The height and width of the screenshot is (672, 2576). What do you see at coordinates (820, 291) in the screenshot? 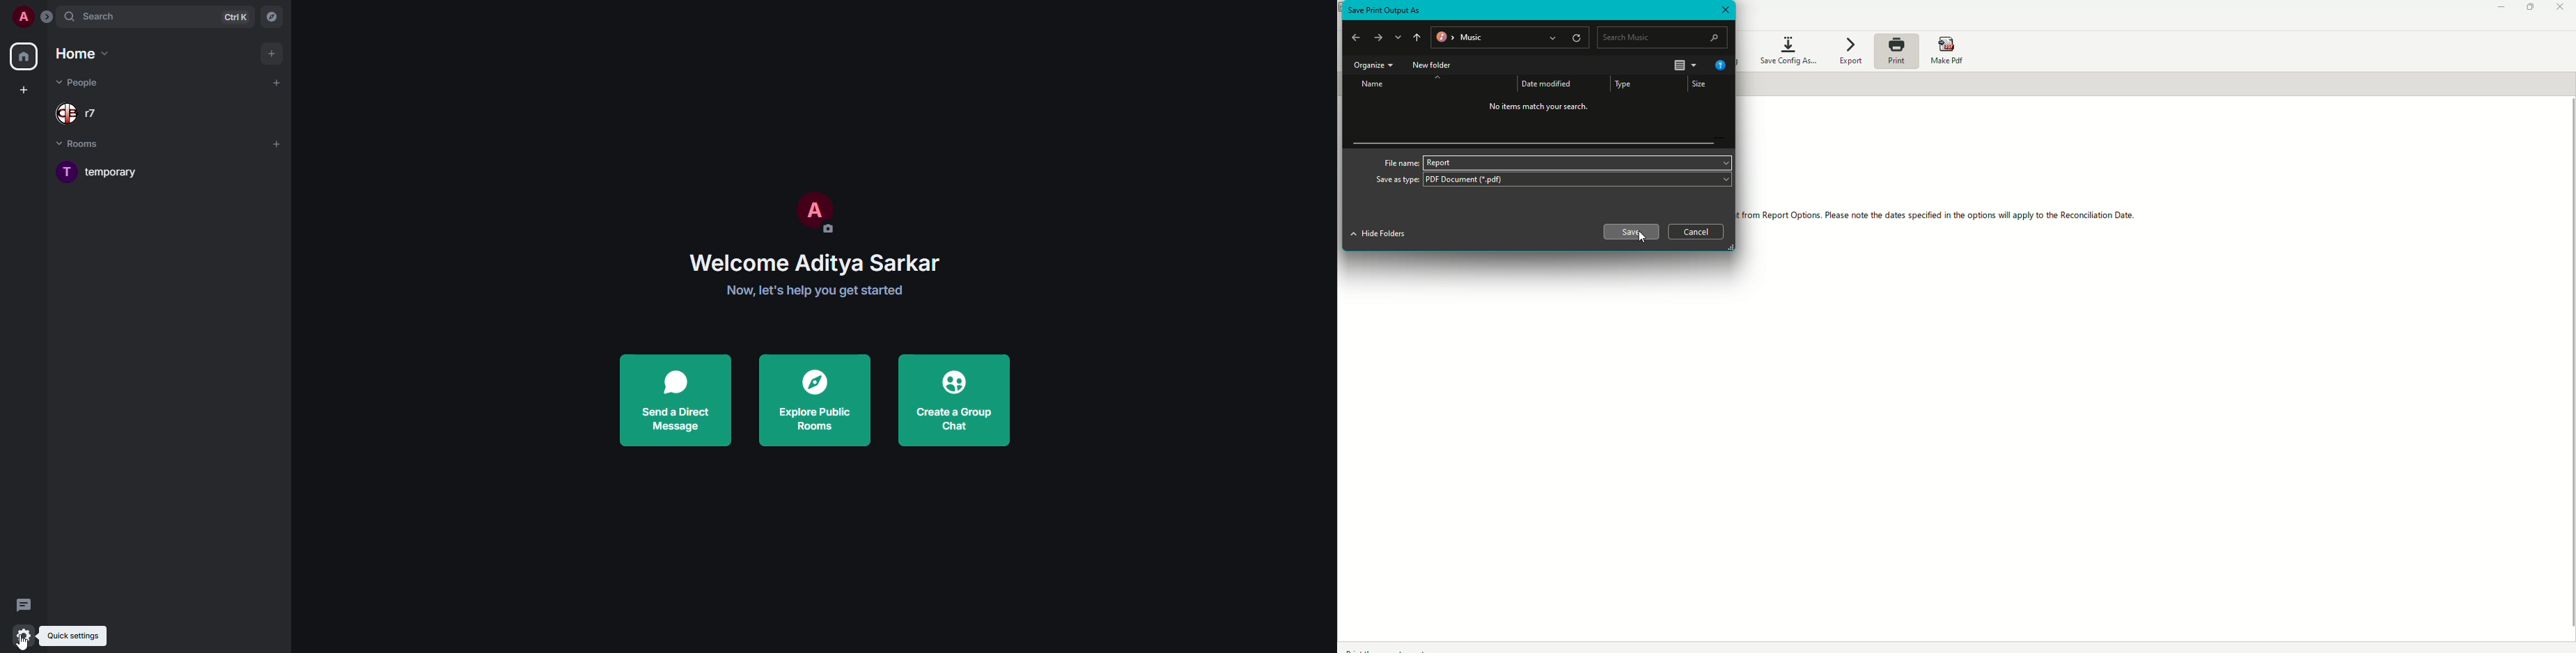
I see `get started` at bounding box center [820, 291].